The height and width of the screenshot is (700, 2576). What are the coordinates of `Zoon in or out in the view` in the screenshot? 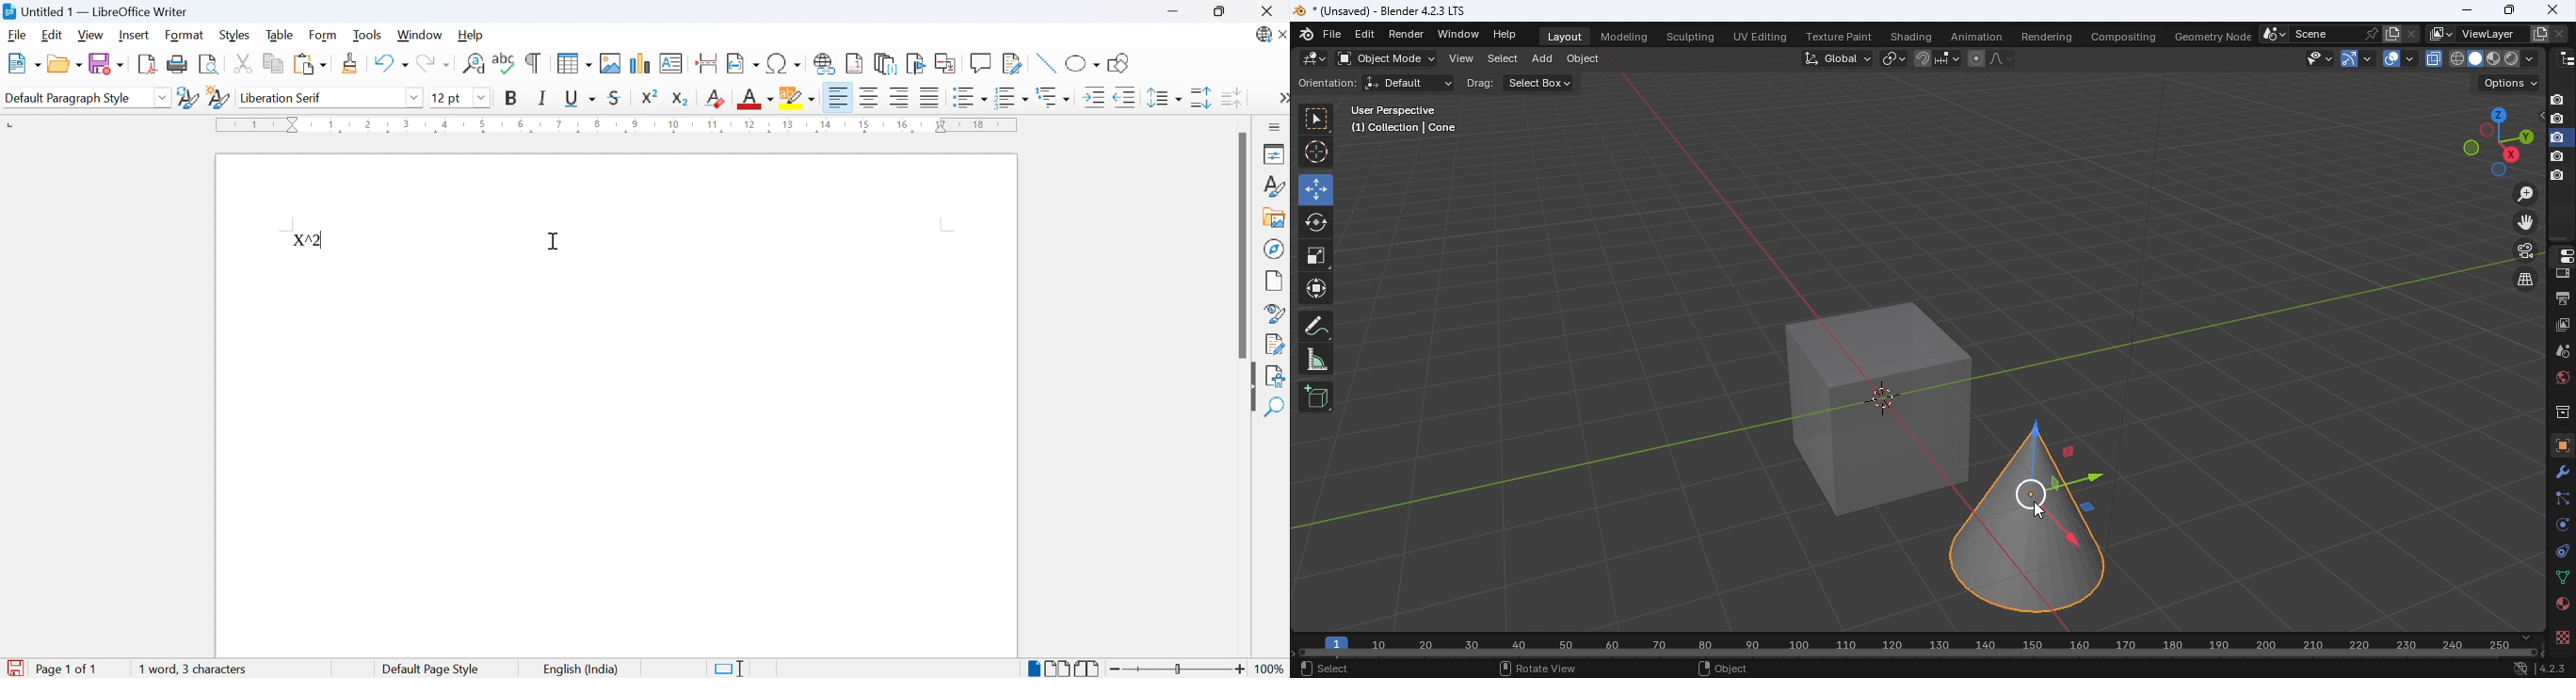 It's located at (2524, 193).